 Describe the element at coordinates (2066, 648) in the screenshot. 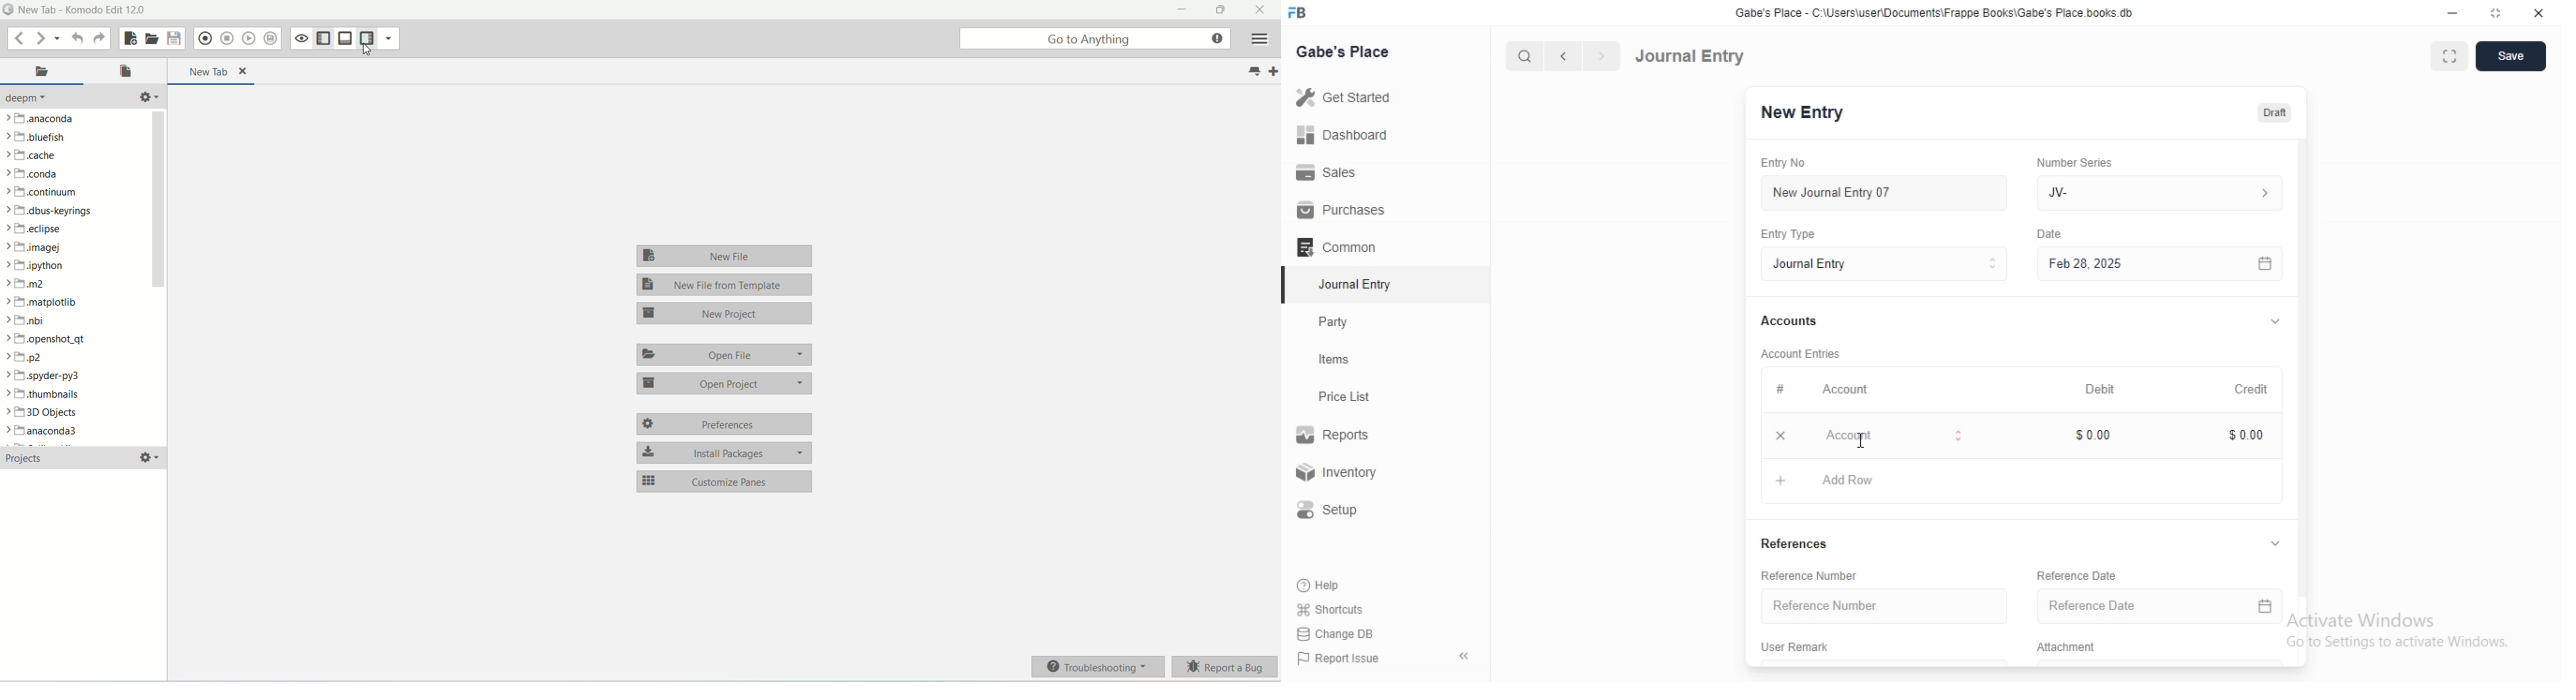

I see `Attachment` at that location.